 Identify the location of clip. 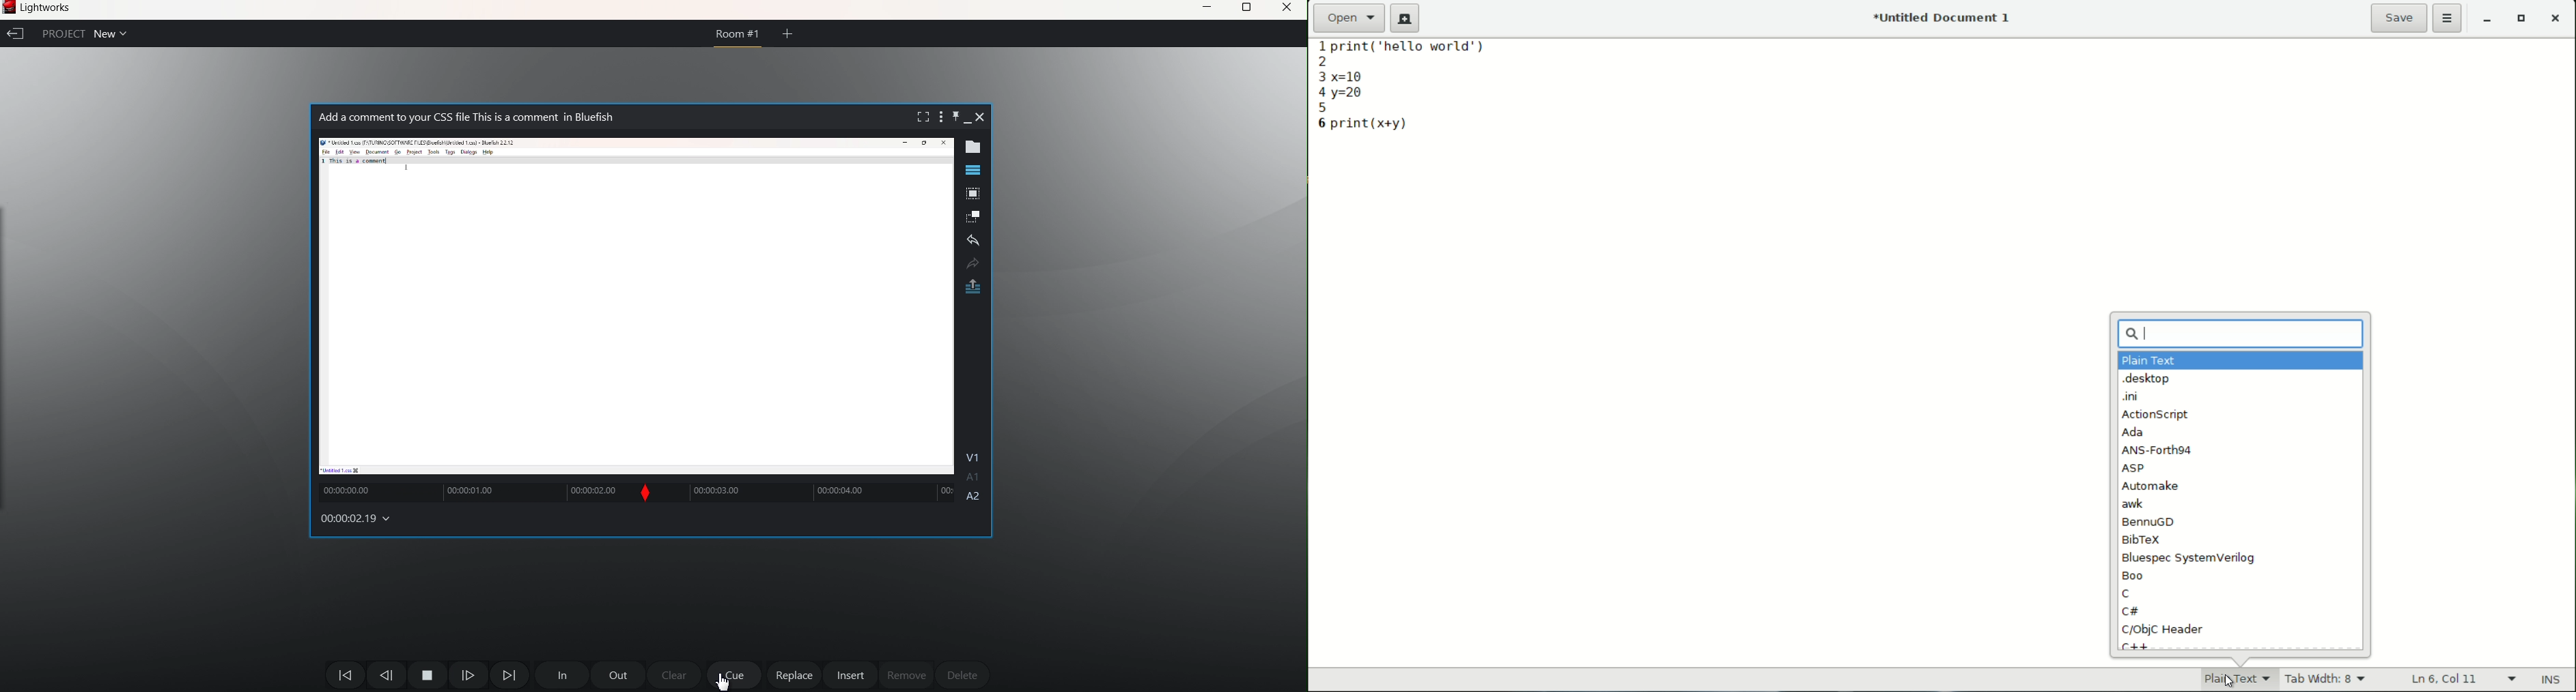
(636, 306).